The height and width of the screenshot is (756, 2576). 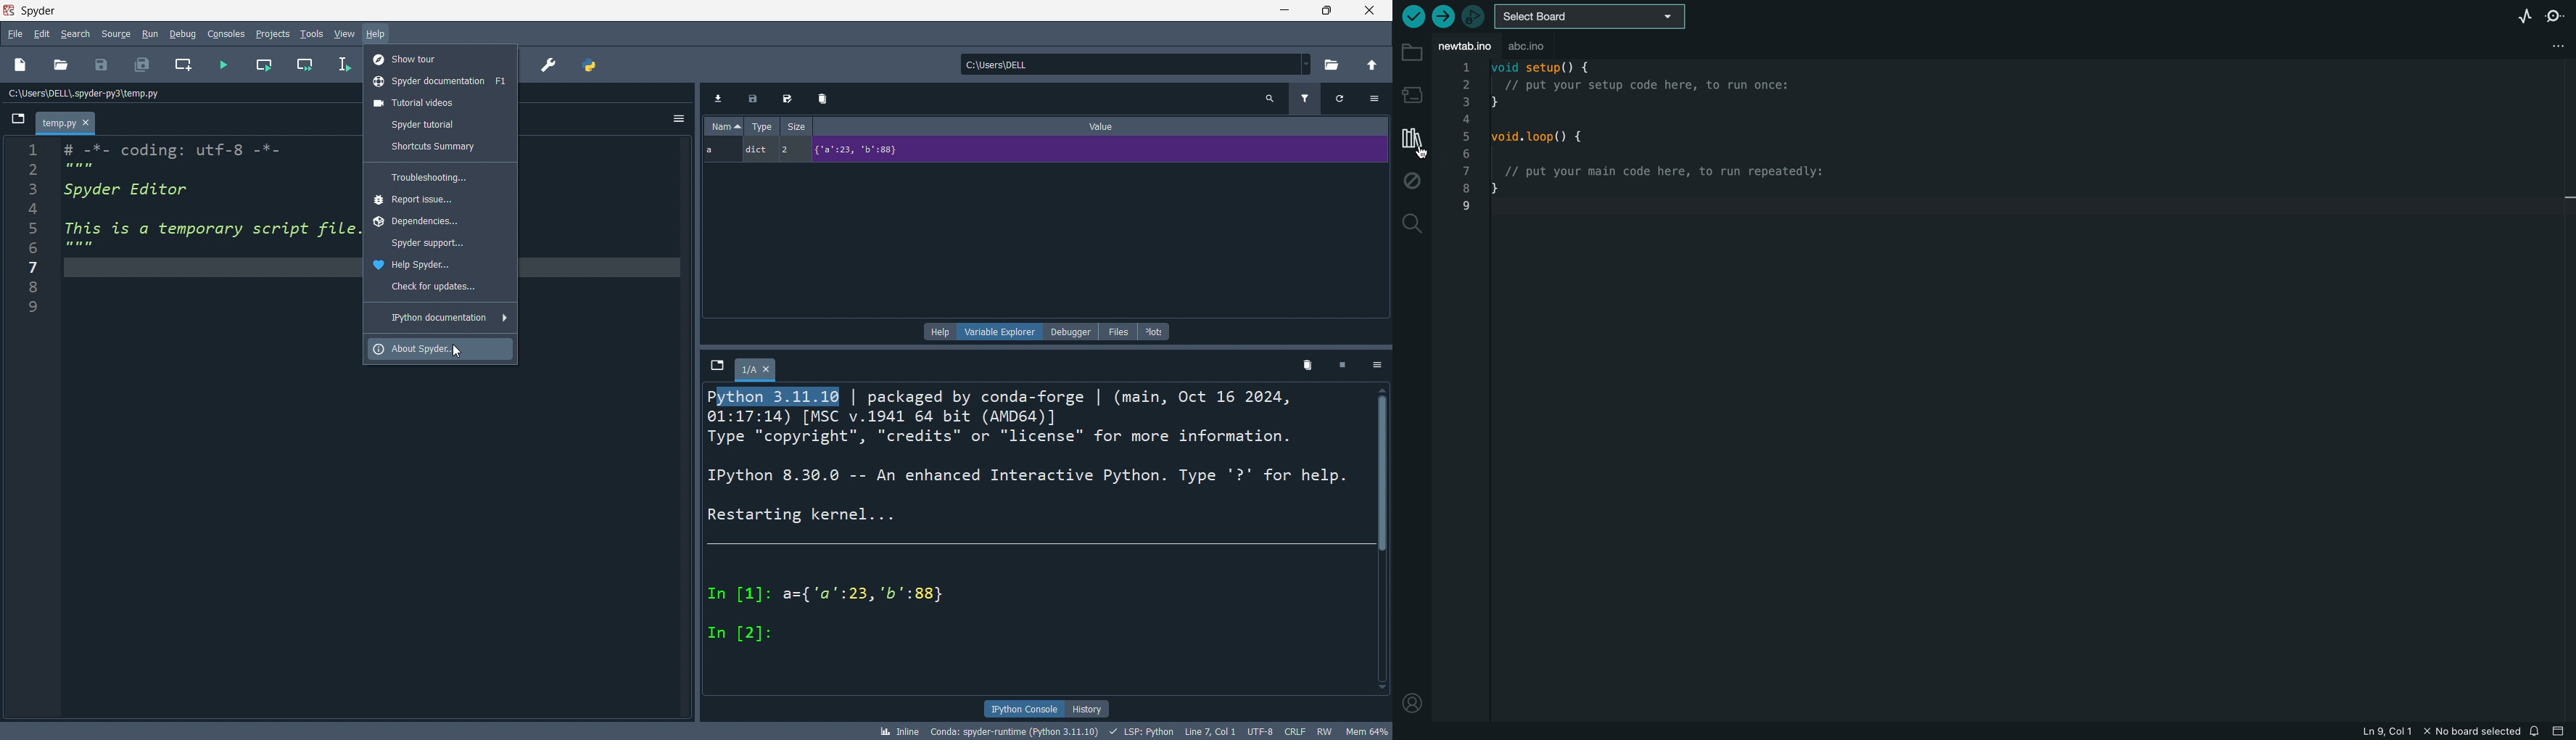 I want to click on tools, so click(x=313, y=35).